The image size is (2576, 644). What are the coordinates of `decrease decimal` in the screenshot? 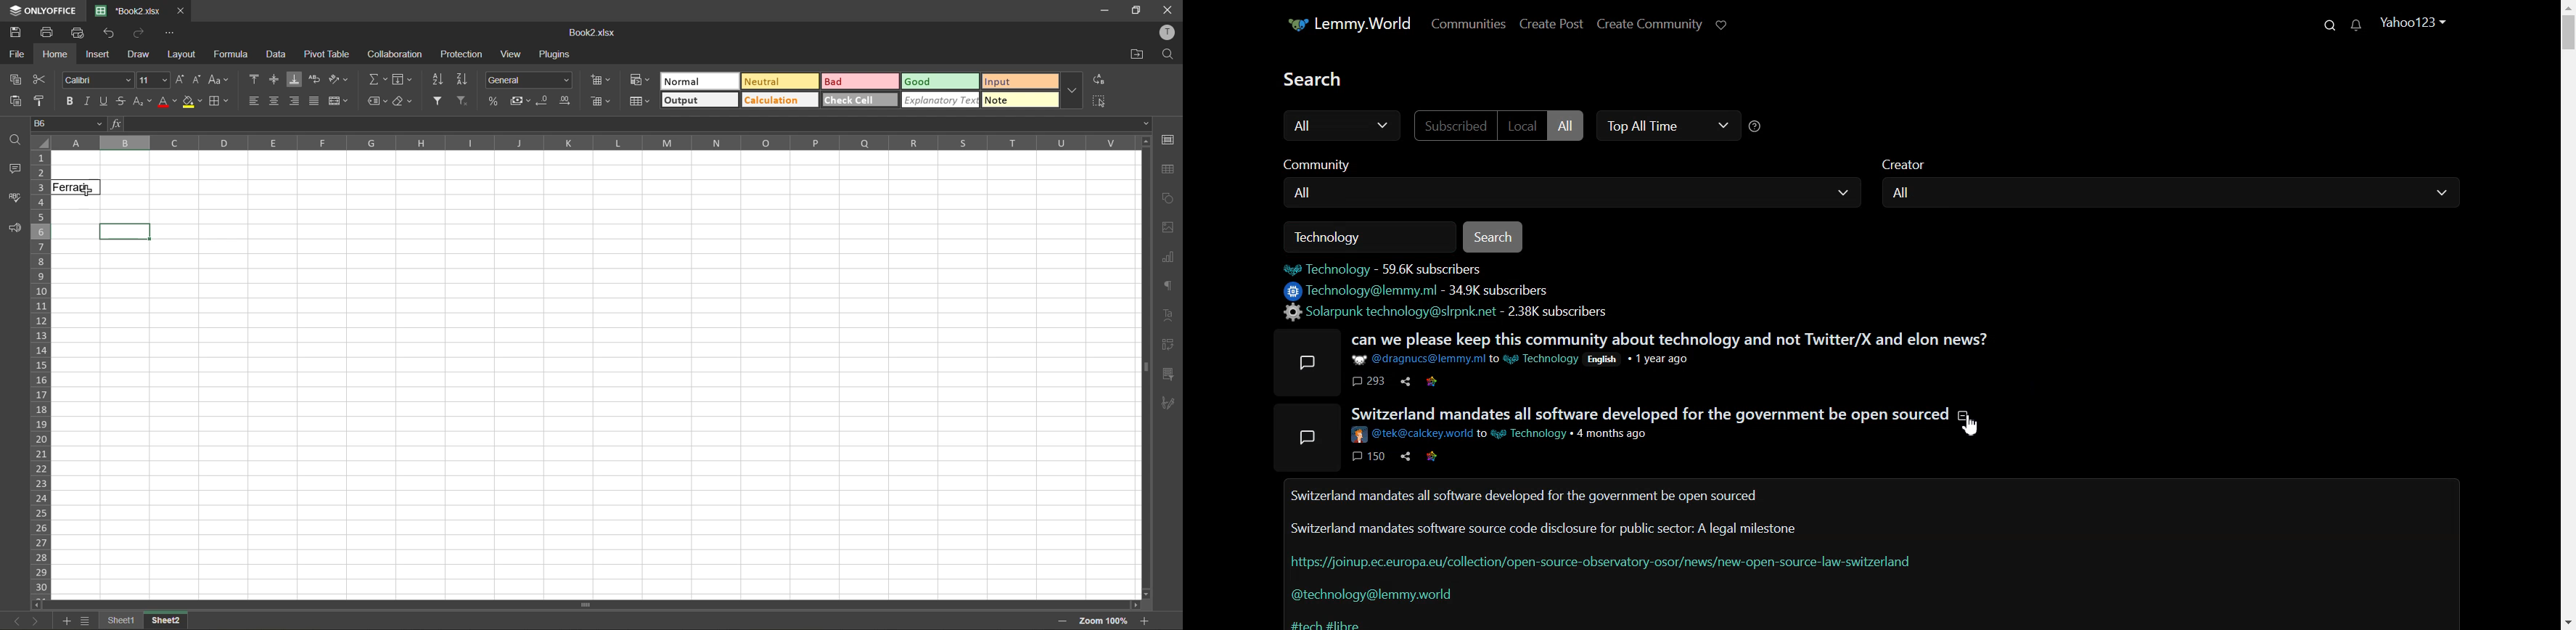 It's located at (544, 101).